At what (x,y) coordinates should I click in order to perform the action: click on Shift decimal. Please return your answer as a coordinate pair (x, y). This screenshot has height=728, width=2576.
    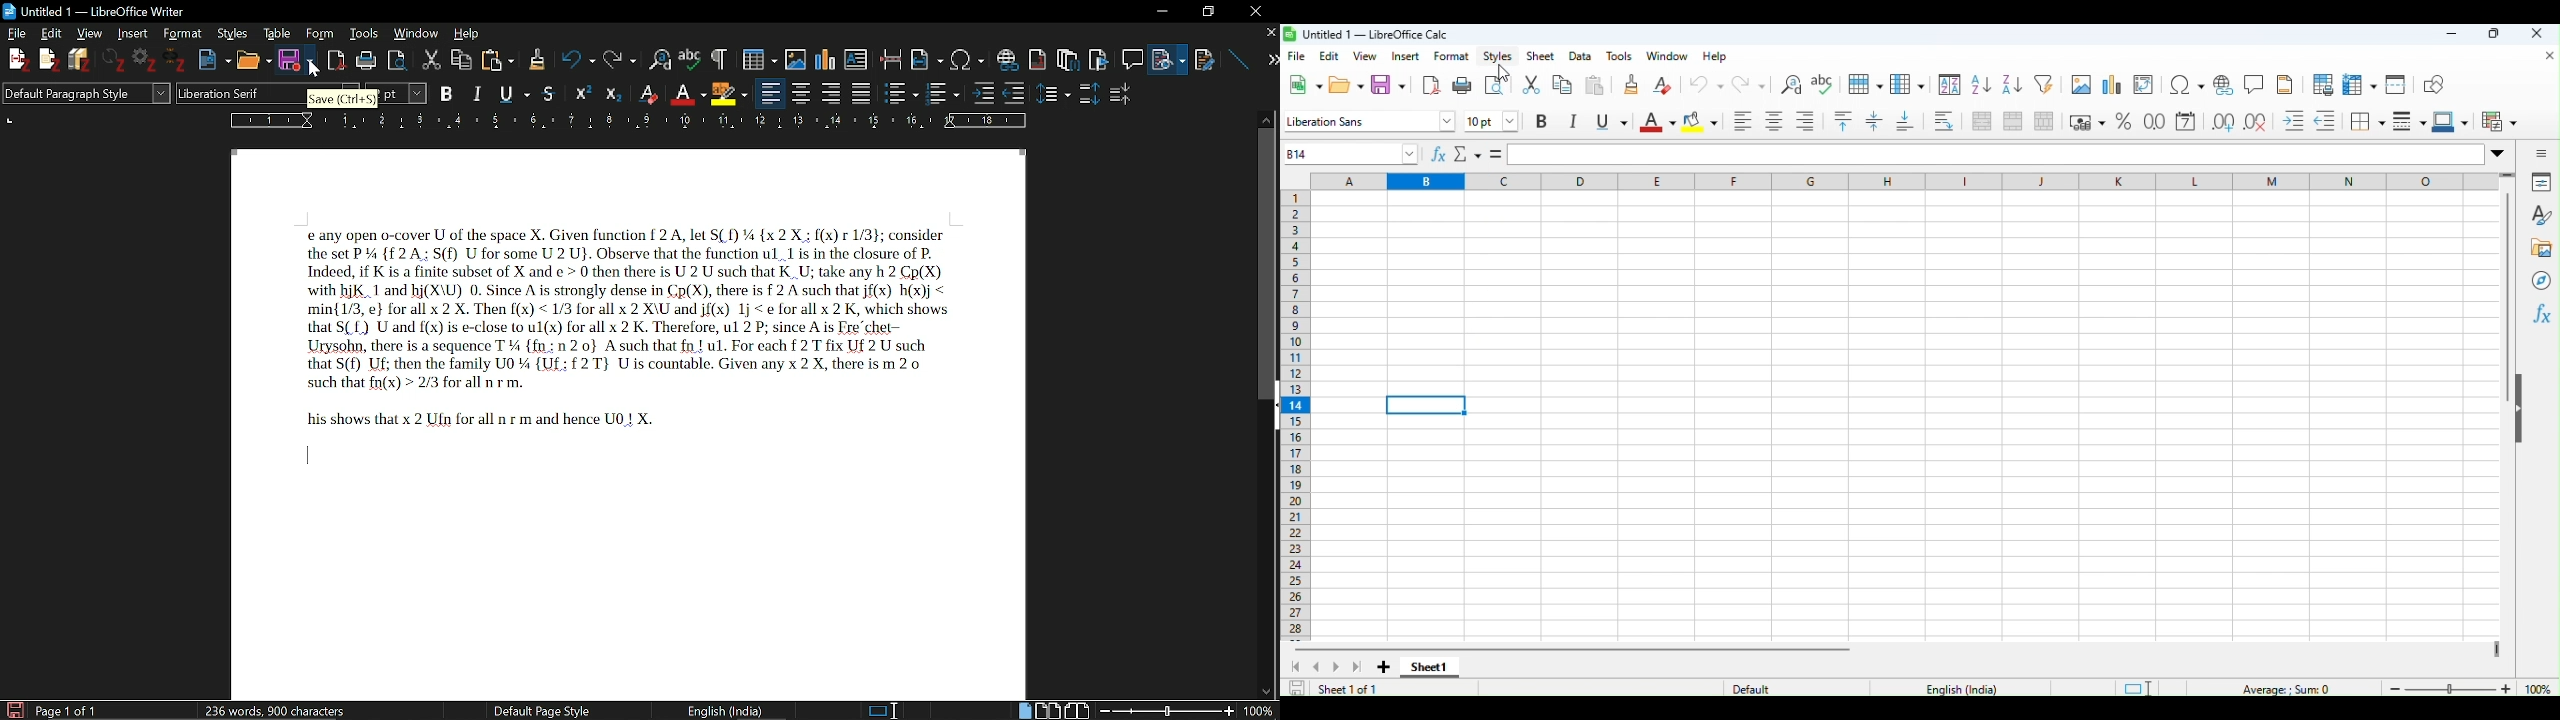
    Looking at the image, I should click on (2220, 120).